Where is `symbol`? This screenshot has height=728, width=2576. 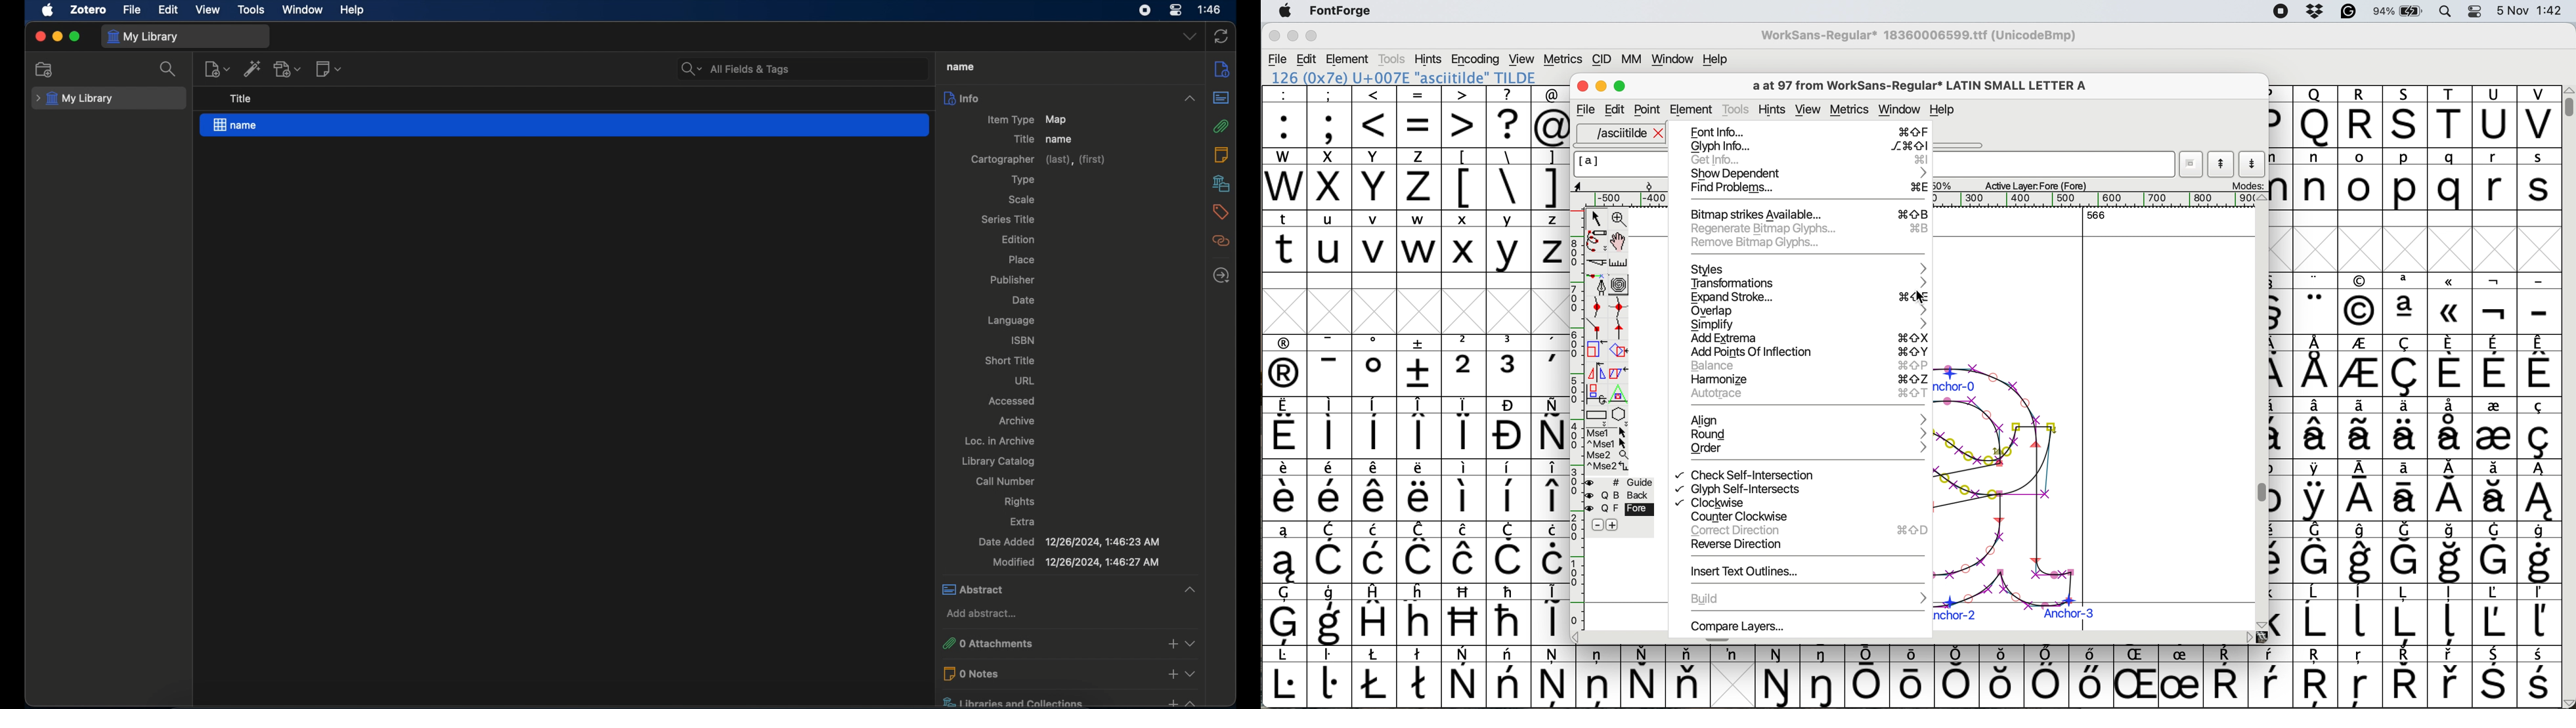
symbol is located at coordinates (1330, 490).